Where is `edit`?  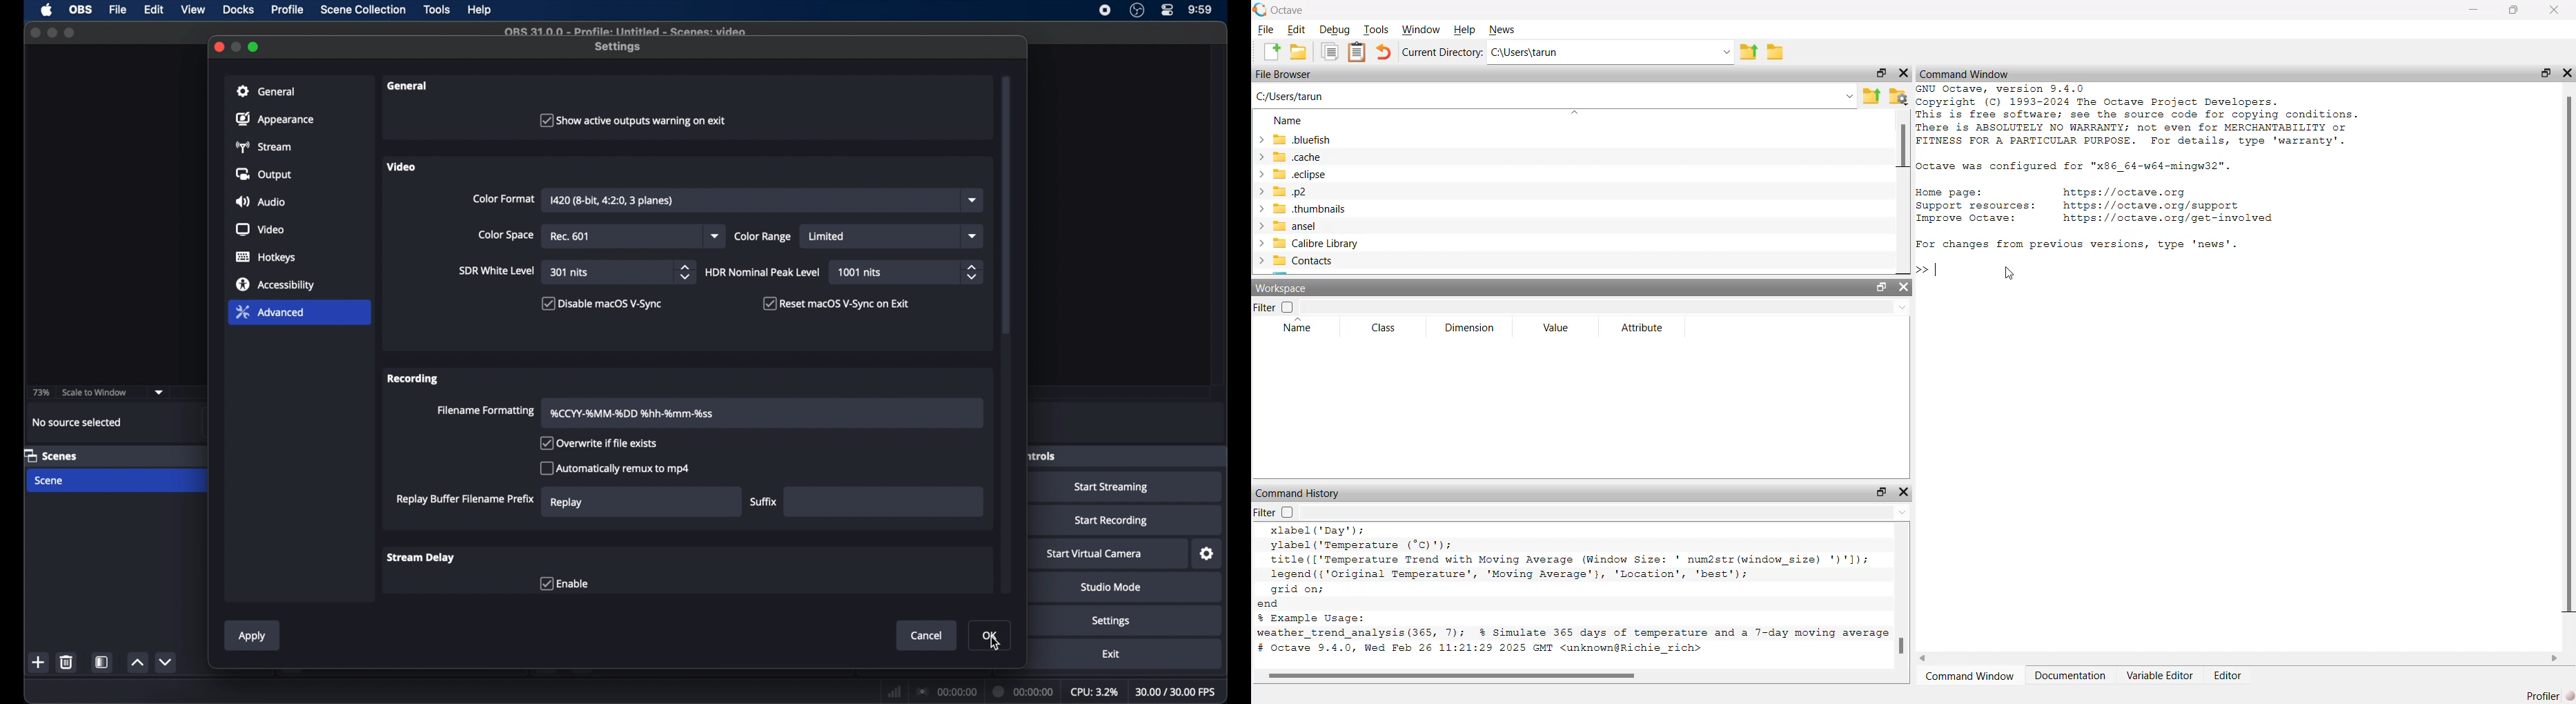
edit is located at coordinates (154, 10).